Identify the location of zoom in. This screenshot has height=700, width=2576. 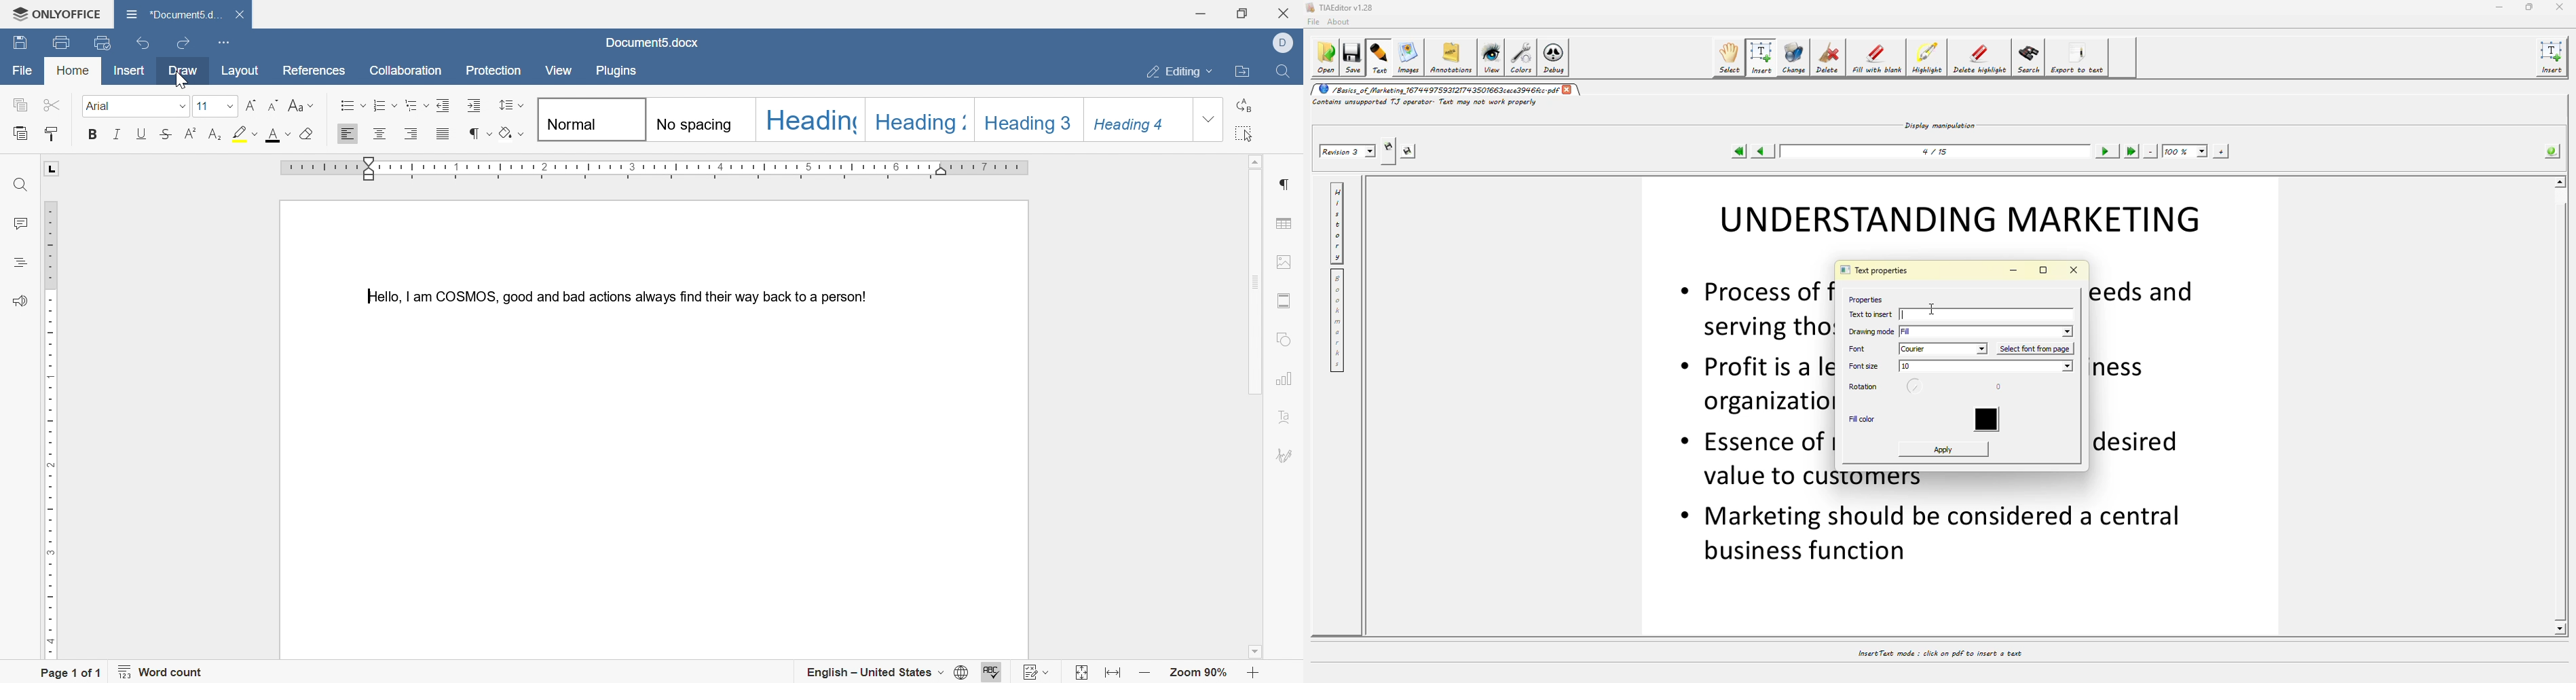
(1252, 673).